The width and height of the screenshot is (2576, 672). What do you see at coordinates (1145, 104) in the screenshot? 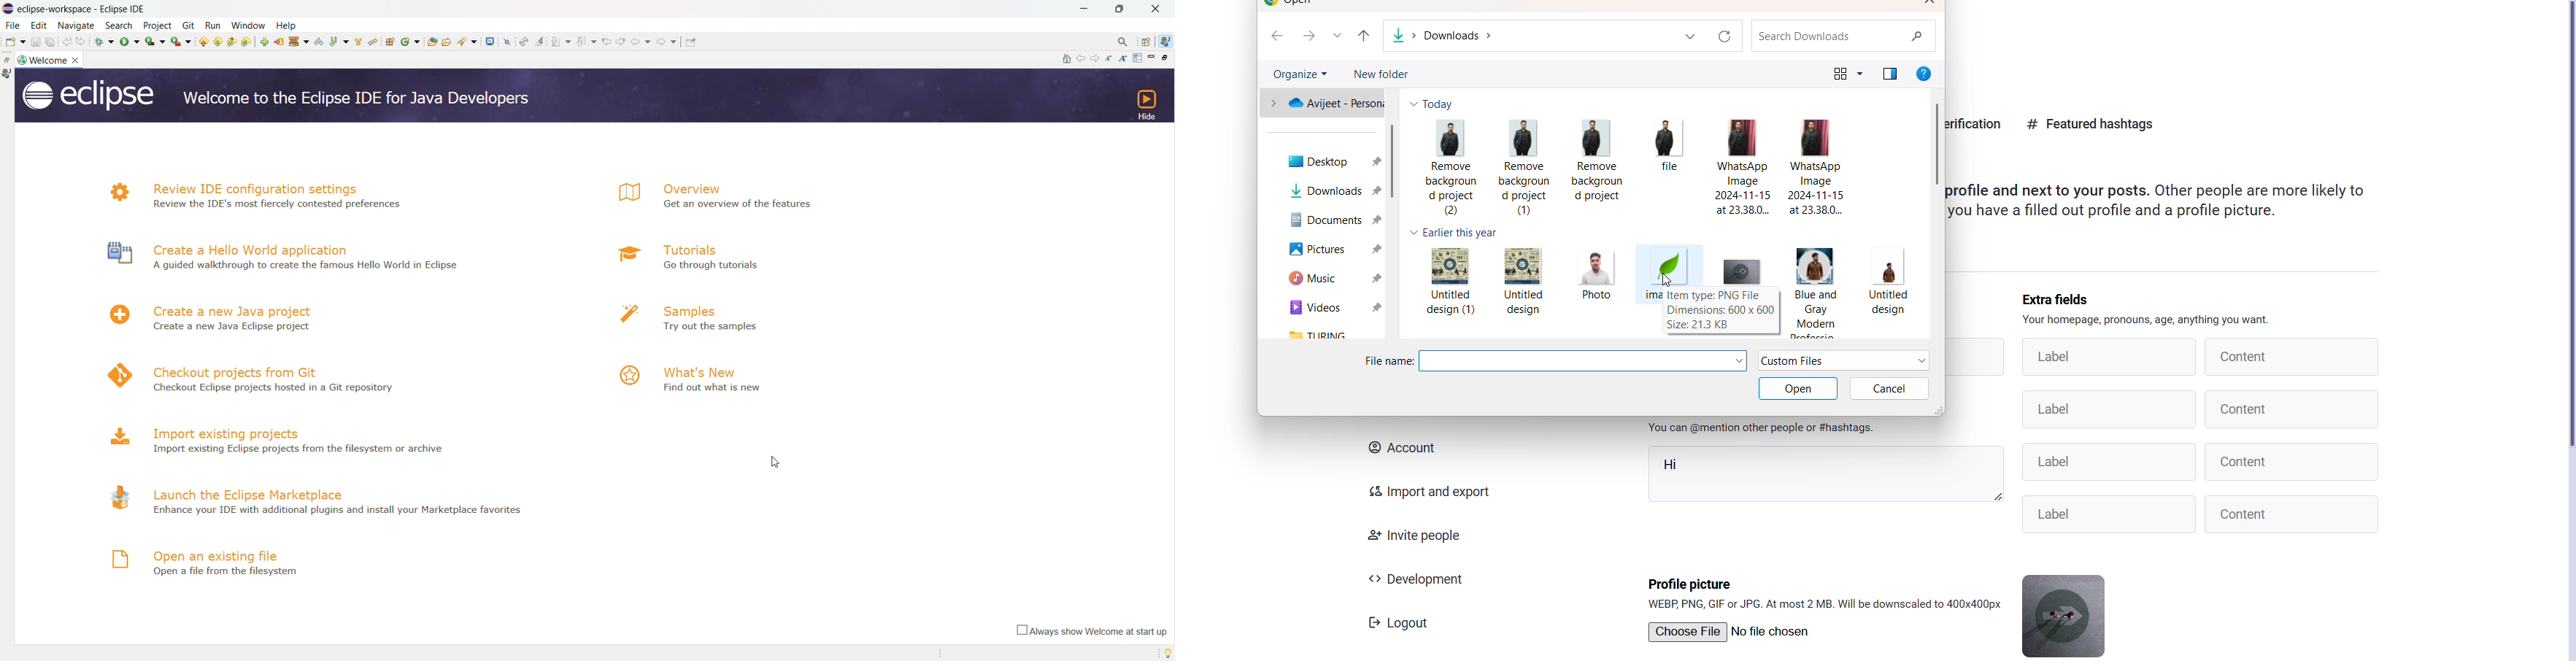
I see `hide` at bounding box center [1145, 104].